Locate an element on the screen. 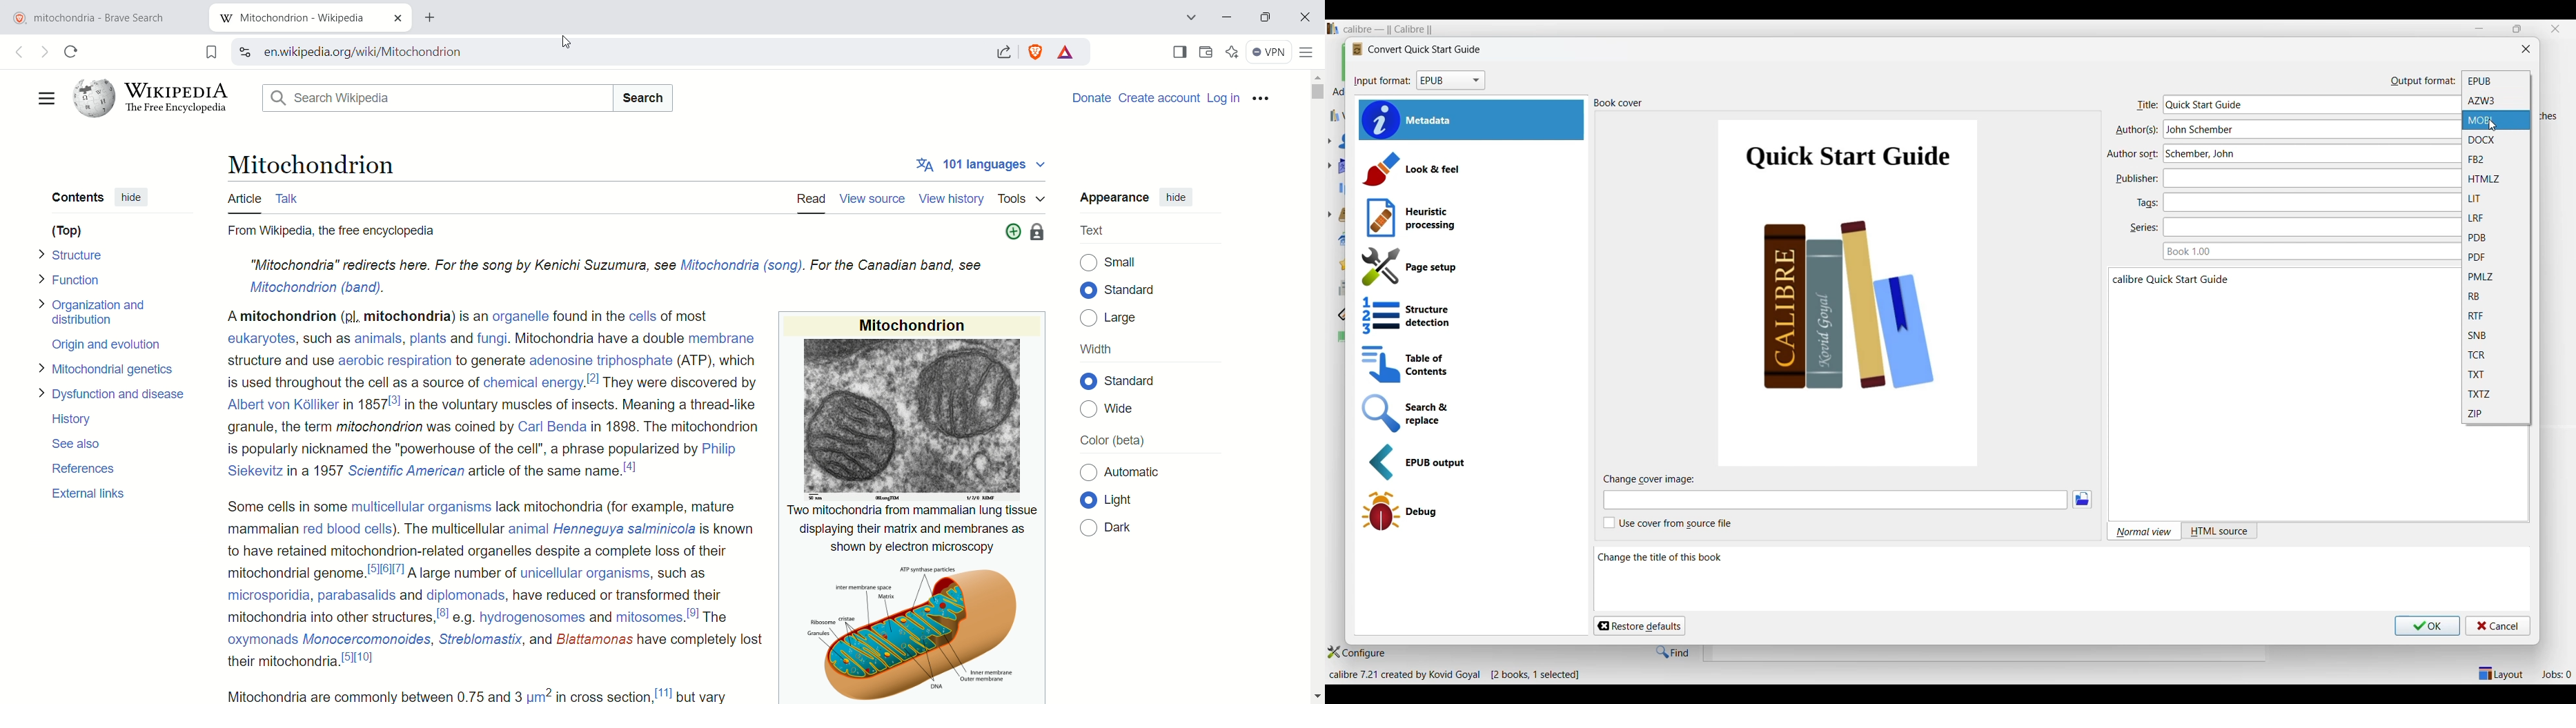  Type in tags is located at coordinates (2307, 202).